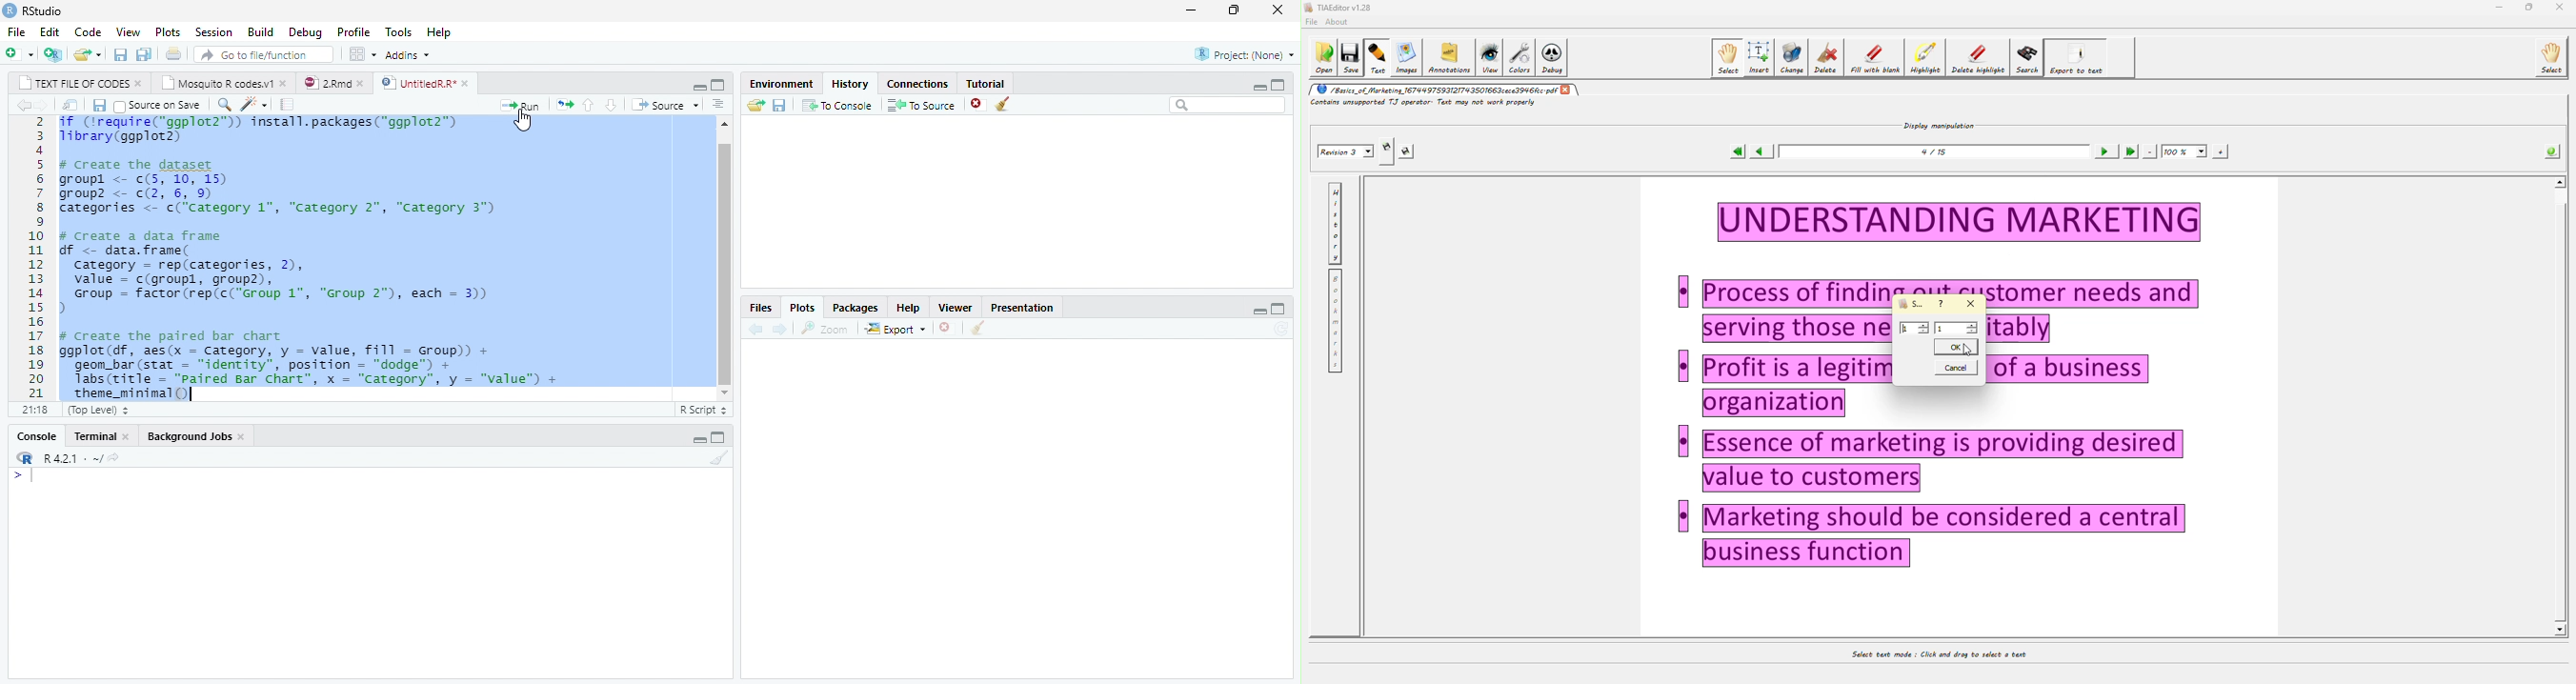  I want to click on mosquito R codes.v1, so click(219, 83).